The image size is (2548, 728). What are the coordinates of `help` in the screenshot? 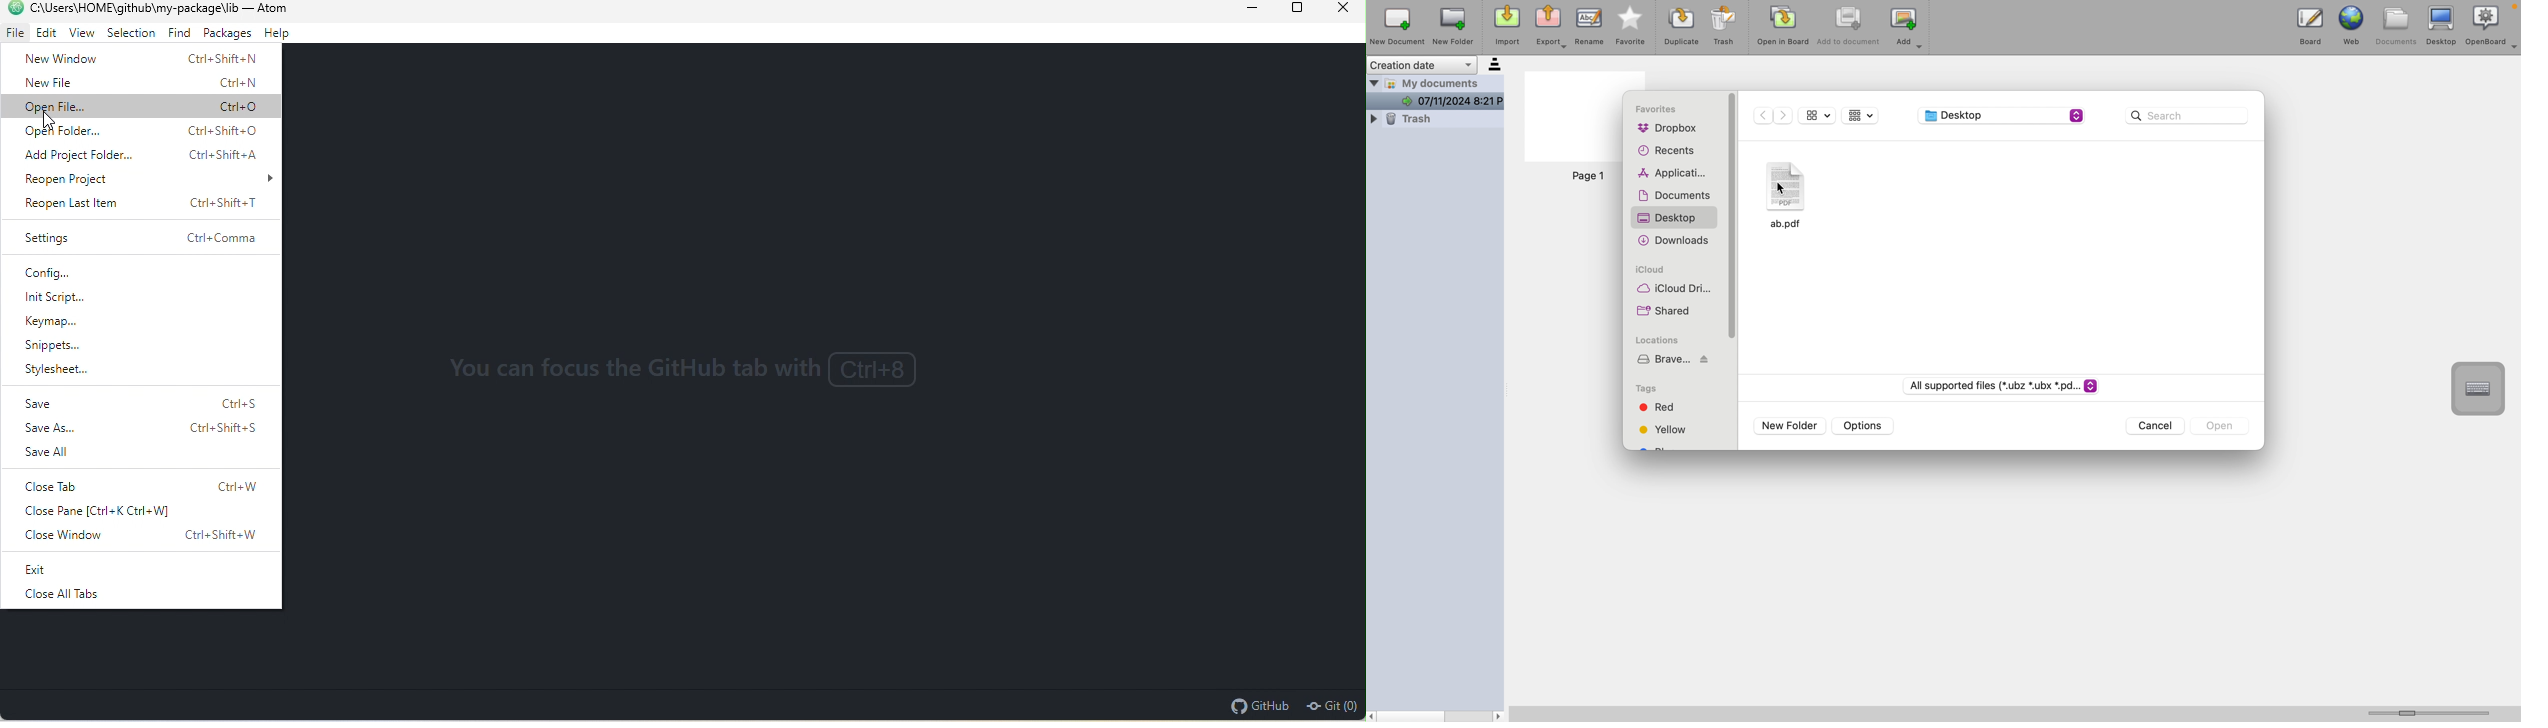 It's located at (279, 34).